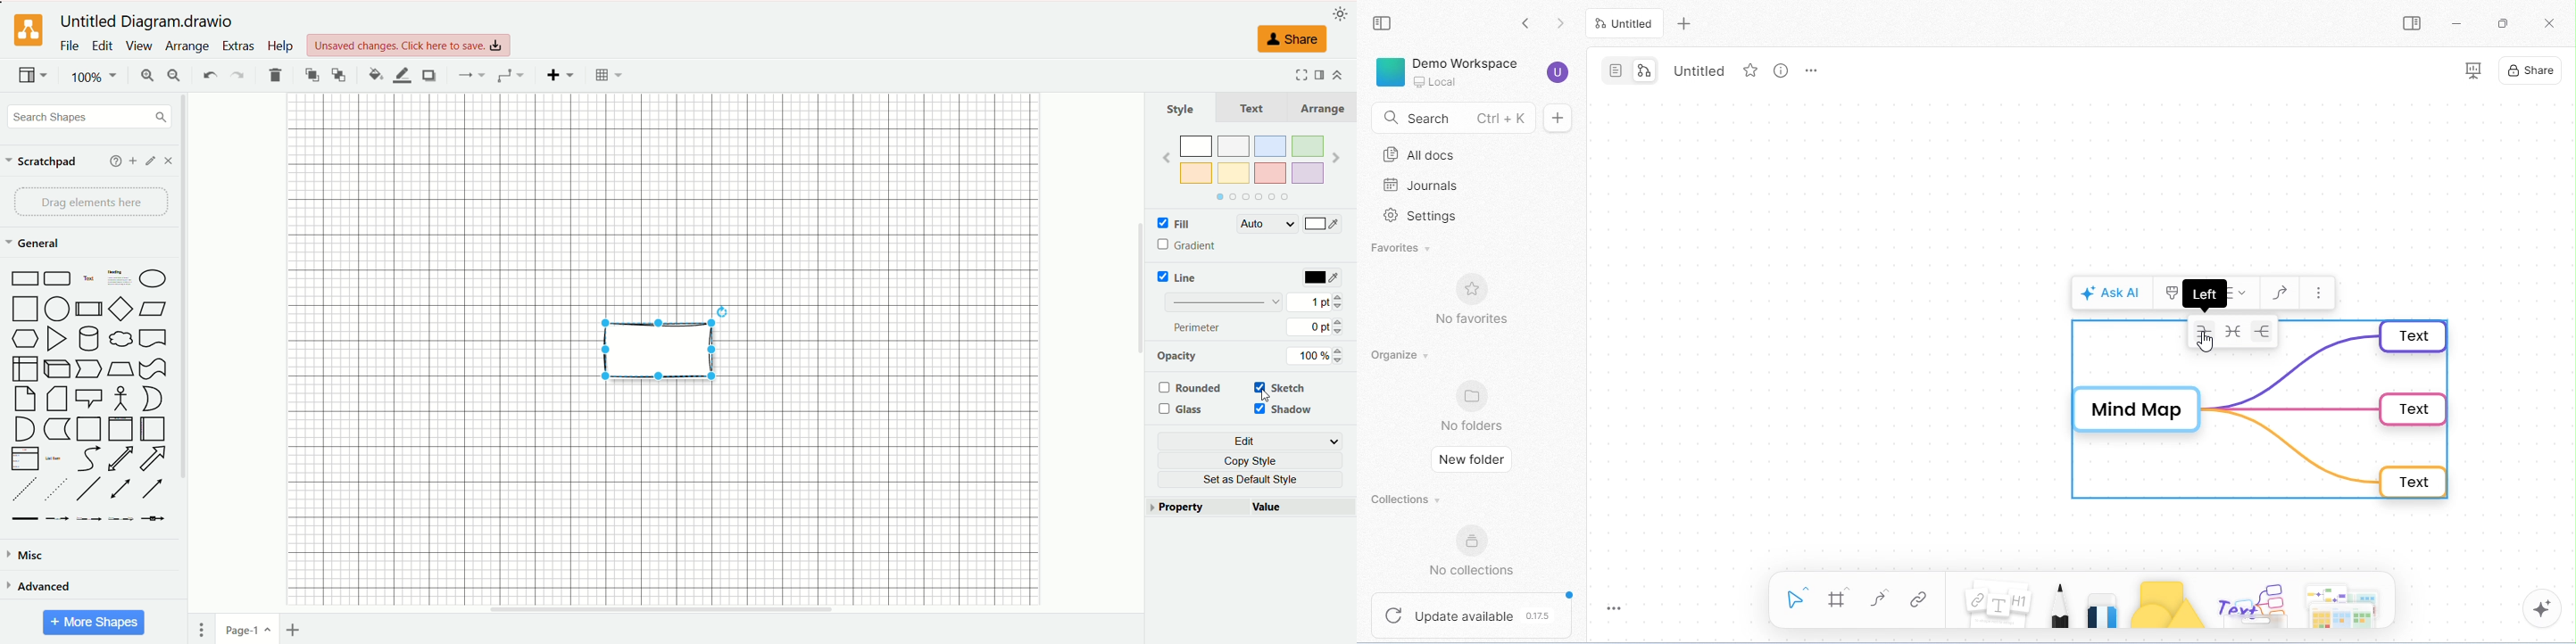 The image size is (2576, 644). Describe the element at coordinates (102, 46) in the screenshot. I see `edit` at that location.